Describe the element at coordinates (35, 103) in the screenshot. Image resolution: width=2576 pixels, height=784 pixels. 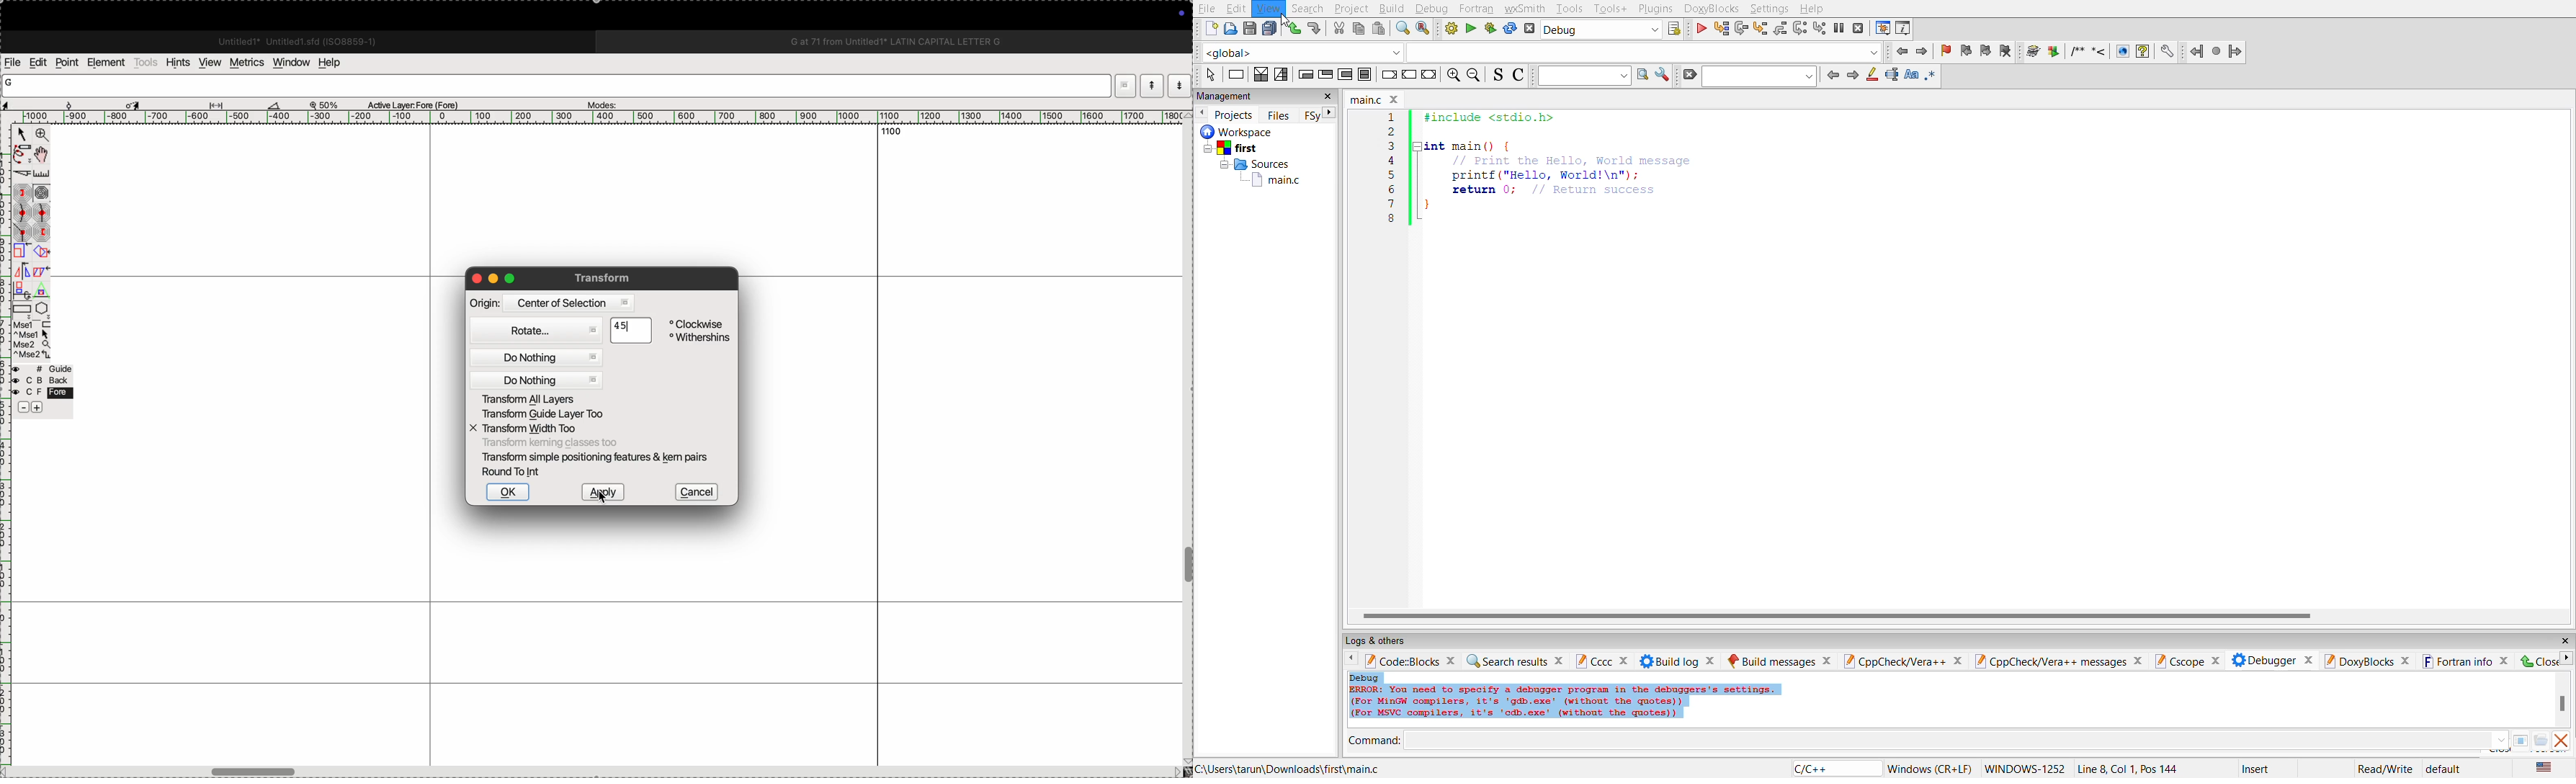
I see `cordinates` at that location.